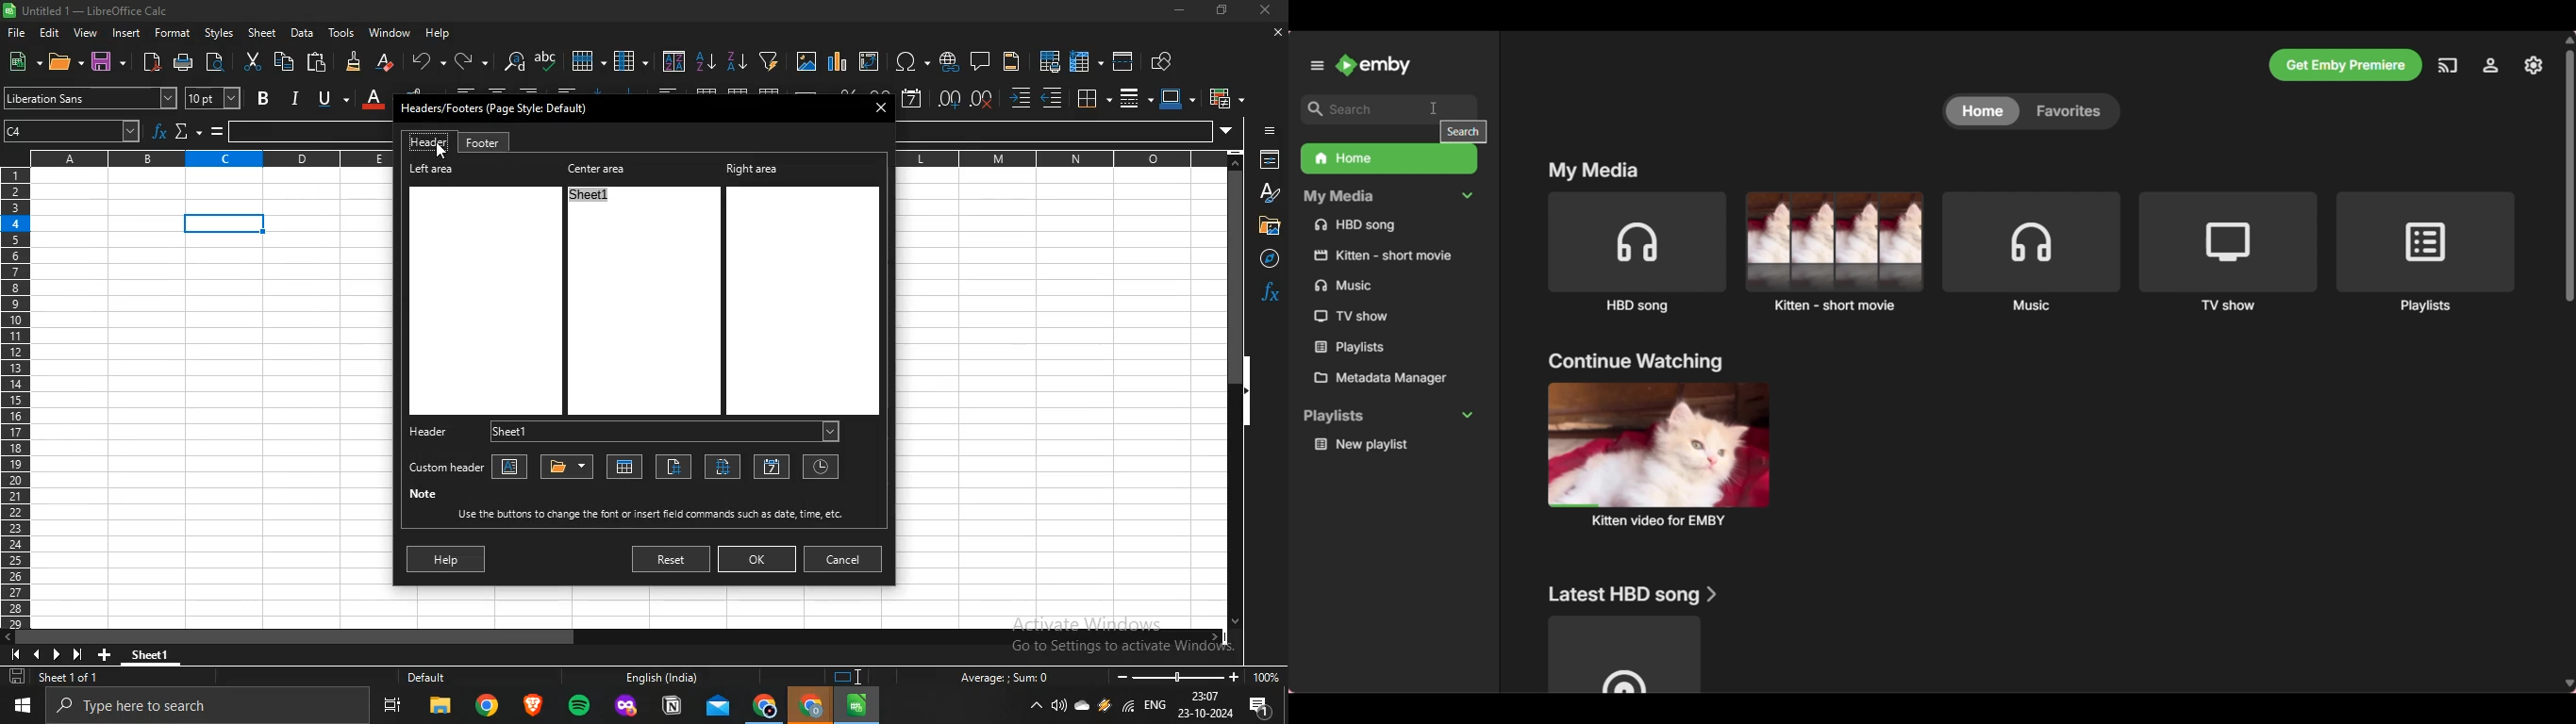  I want to click on mozilla firefox, so click(626, 707).